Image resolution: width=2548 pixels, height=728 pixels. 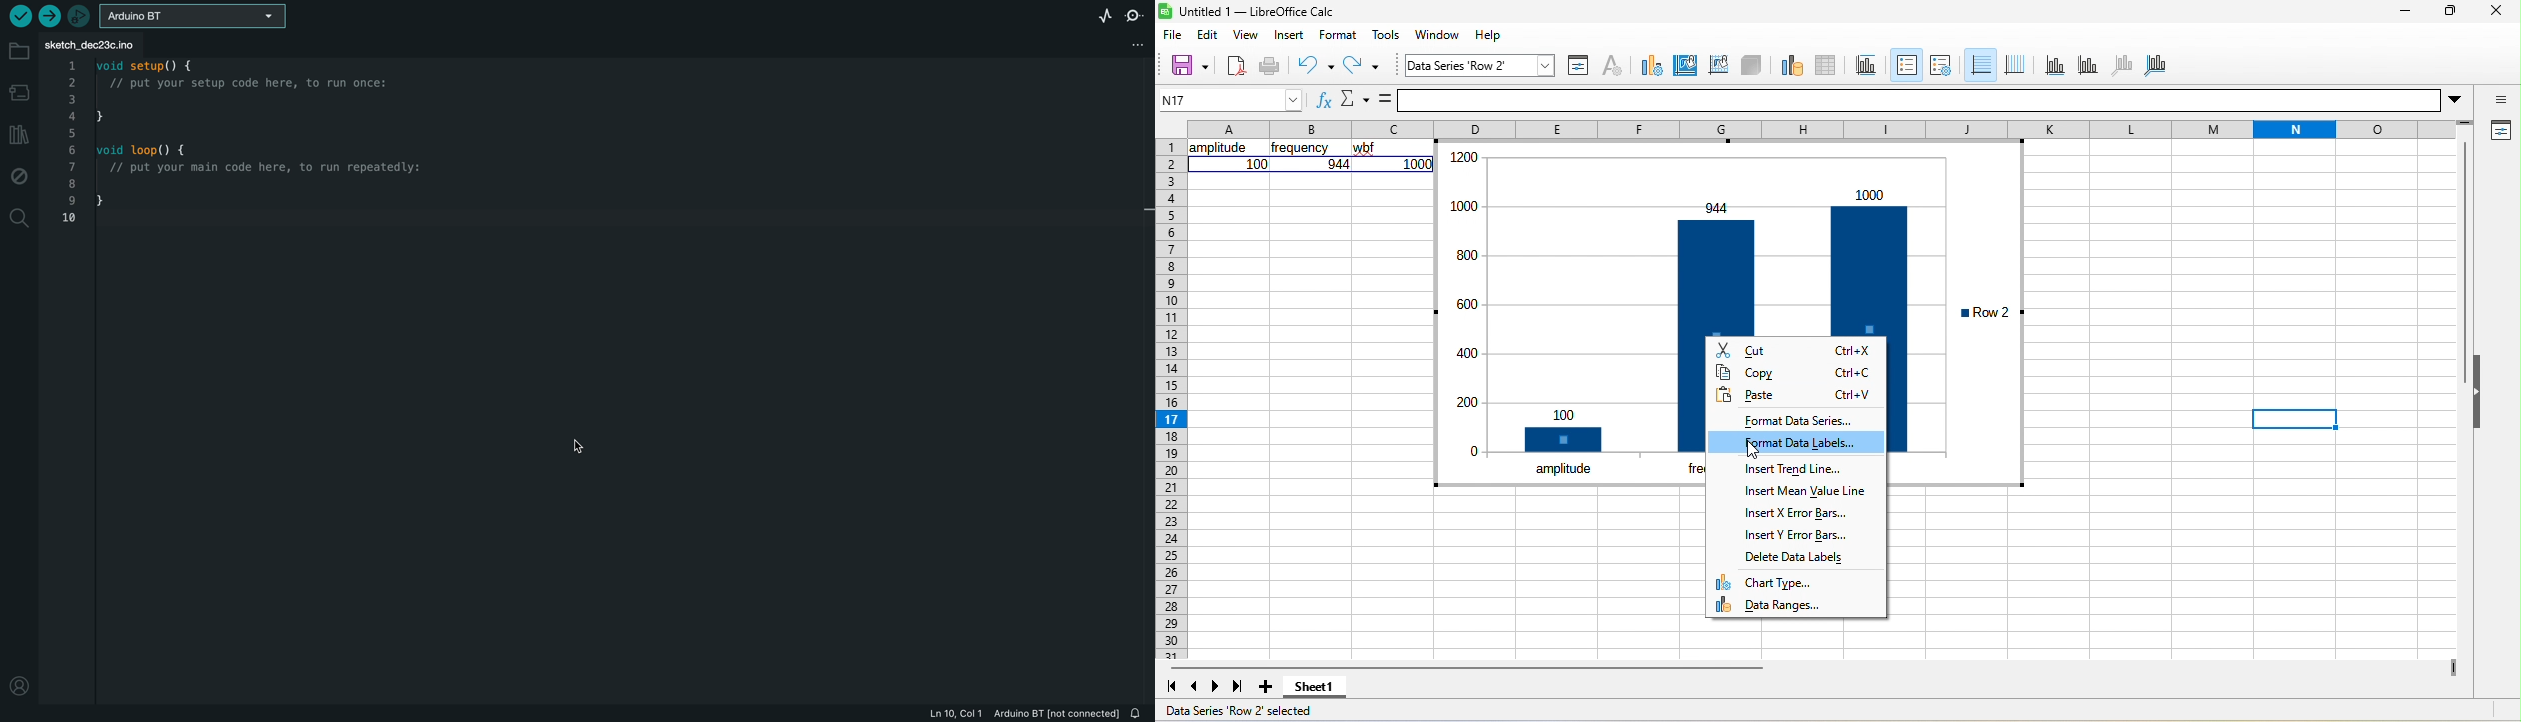 What do you see at coordinates (1385, 34) in the screenshot?
I see `tools` at bounding box center [1385, 34].